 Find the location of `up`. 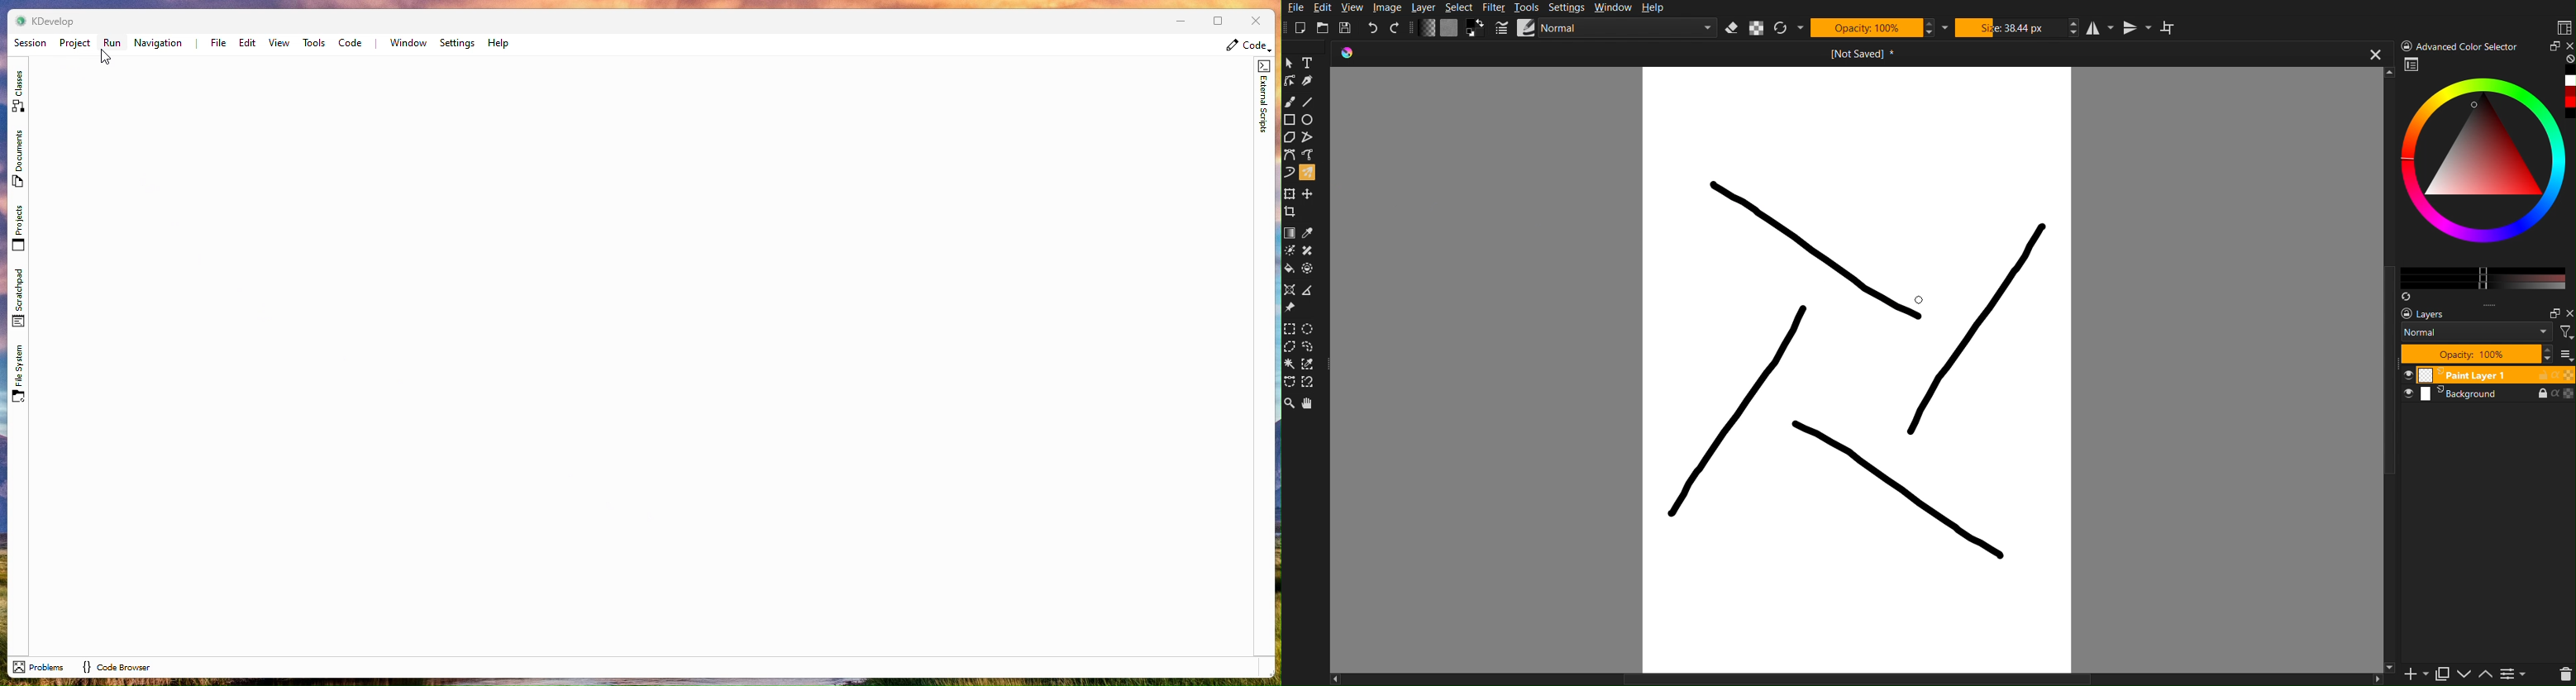

up is located at coordinates (2486, 676).